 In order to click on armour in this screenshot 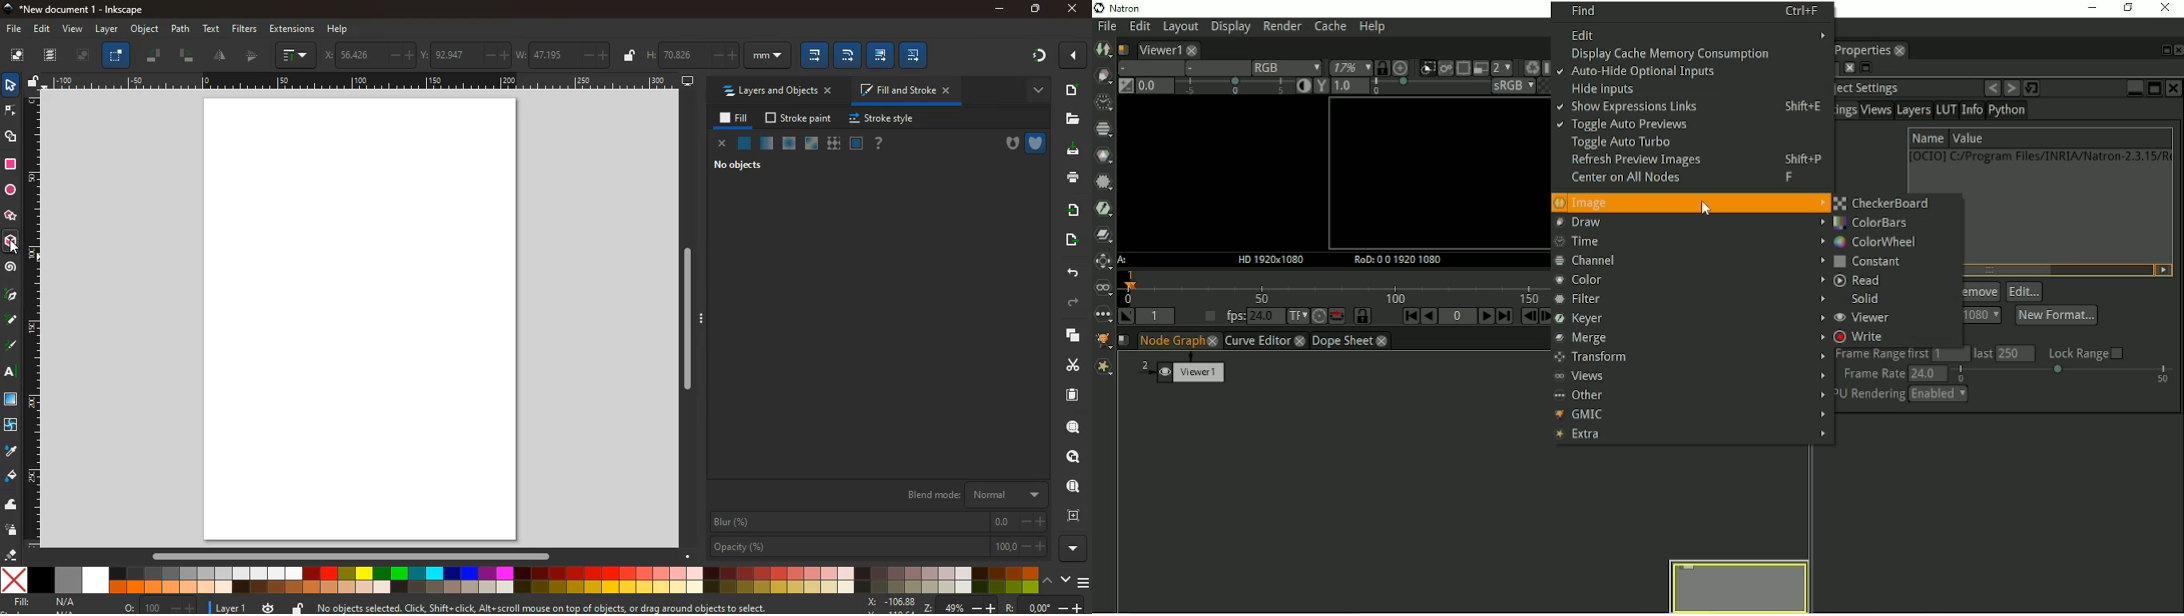, I will do `click(1035, 142)`.